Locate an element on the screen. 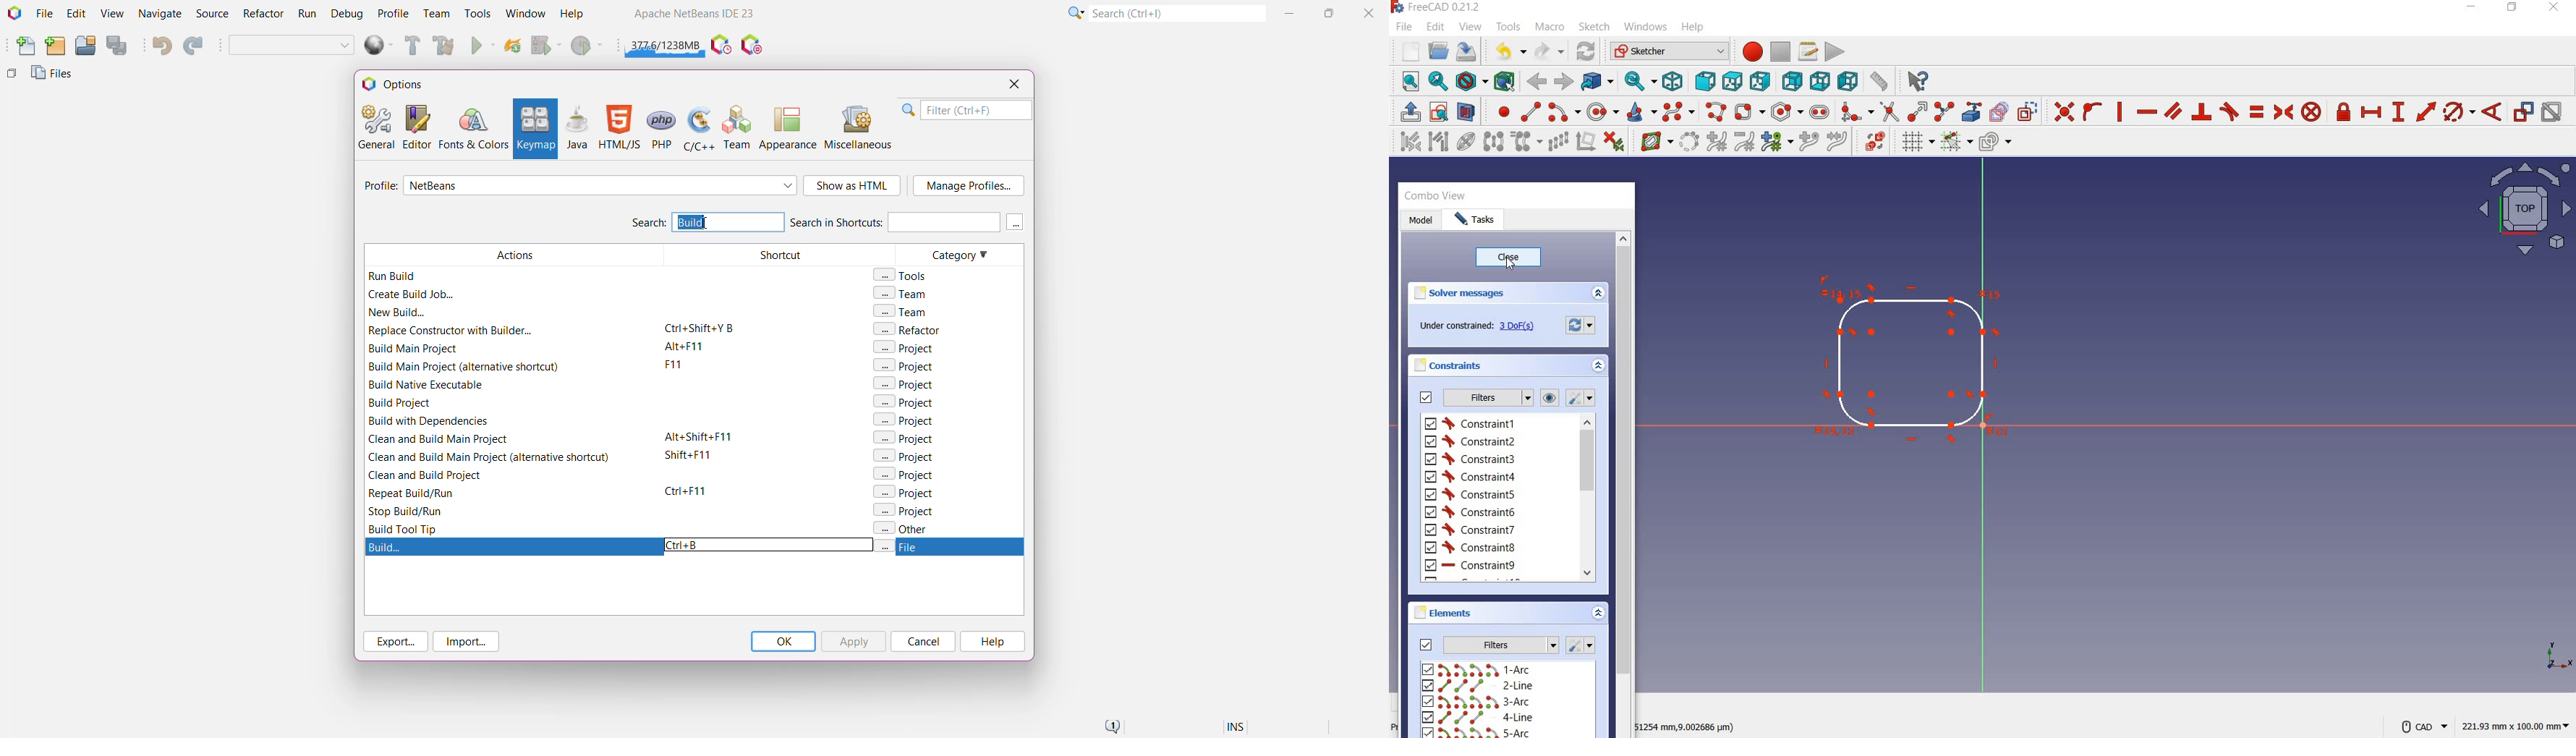 The image size is (2576, 756). convert geometry to b-spline is located at coordinates (1688, 142).